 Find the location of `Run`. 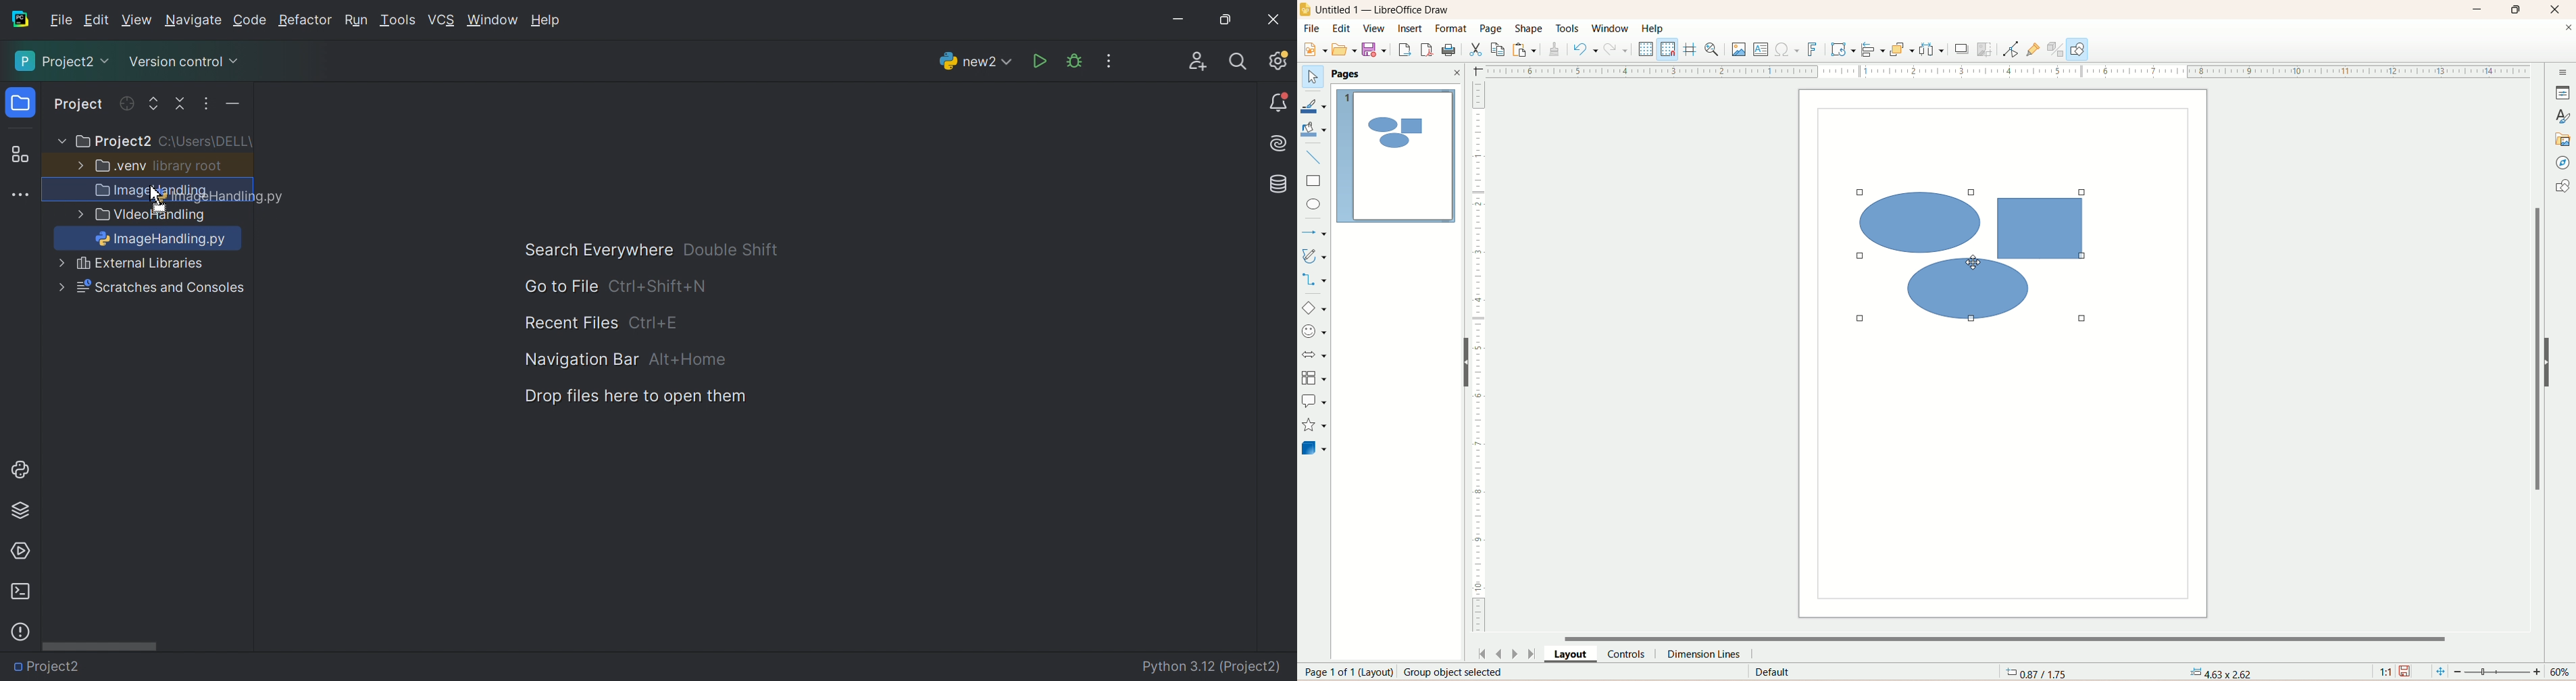

Run is located at coordinates (1041, 62).